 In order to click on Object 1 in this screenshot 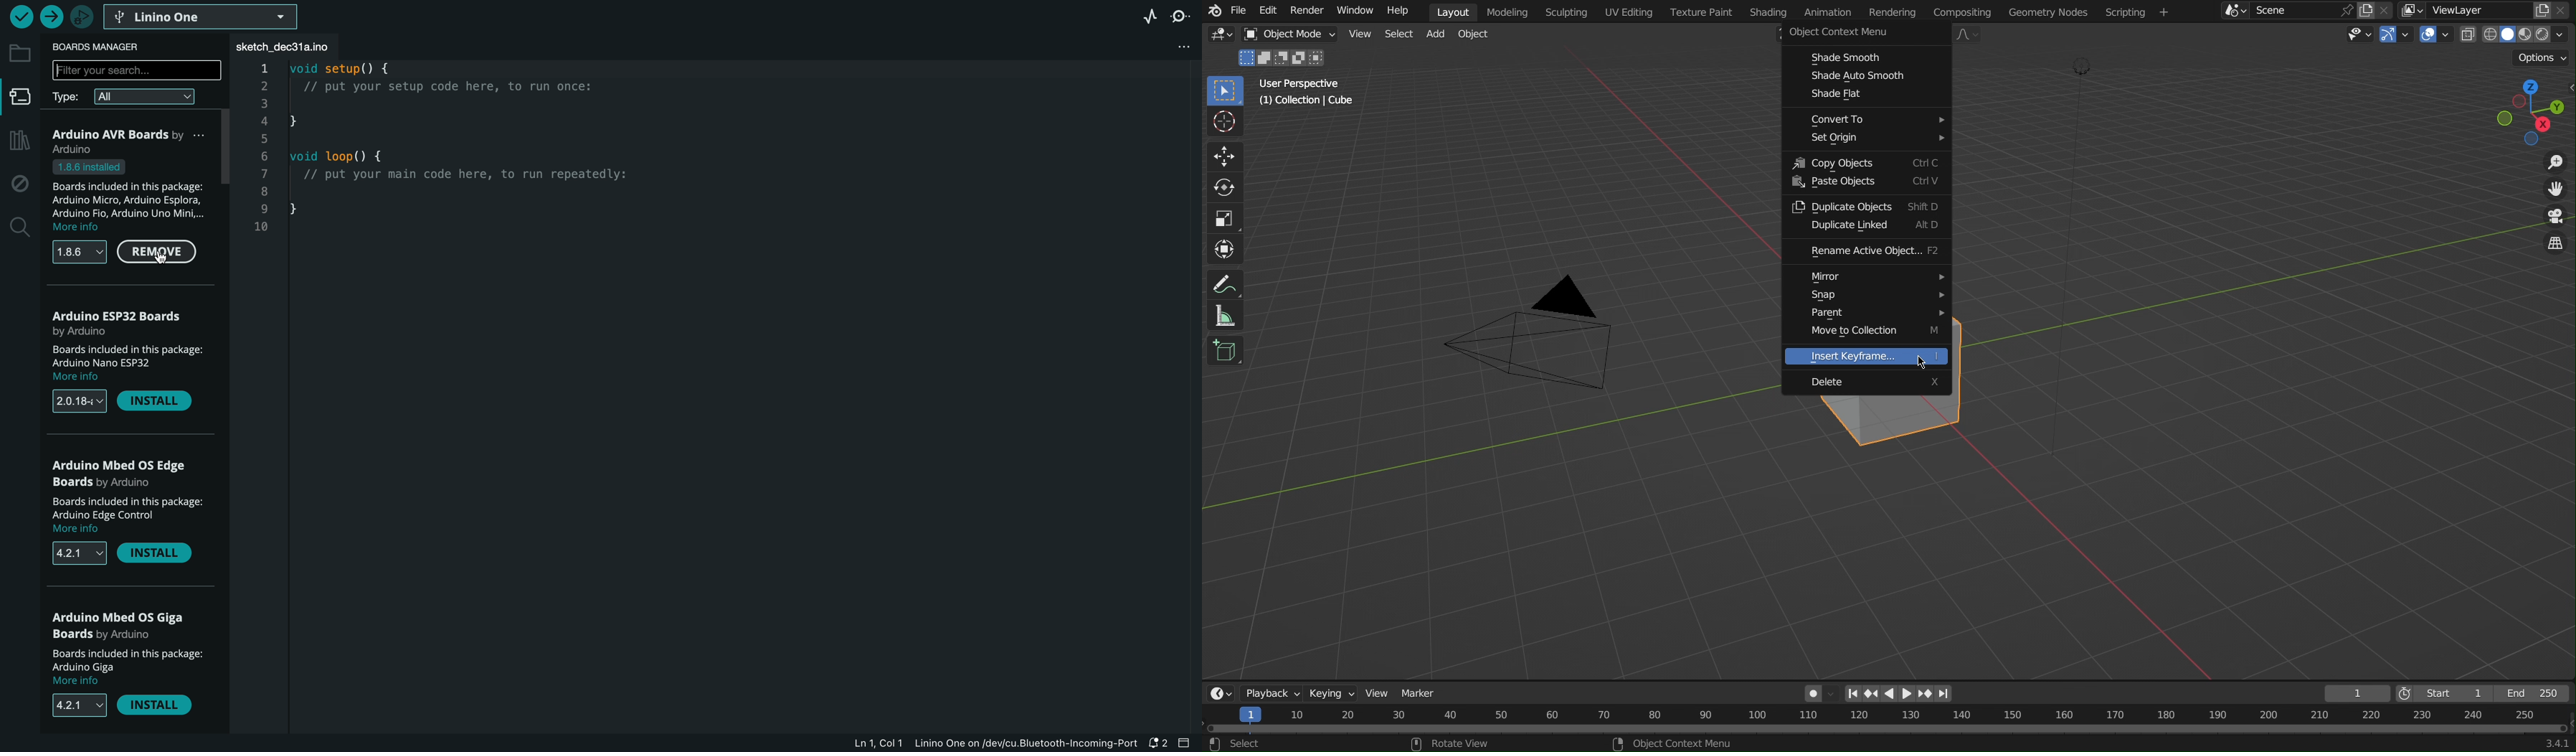, I will do `click(1282, 55)`.